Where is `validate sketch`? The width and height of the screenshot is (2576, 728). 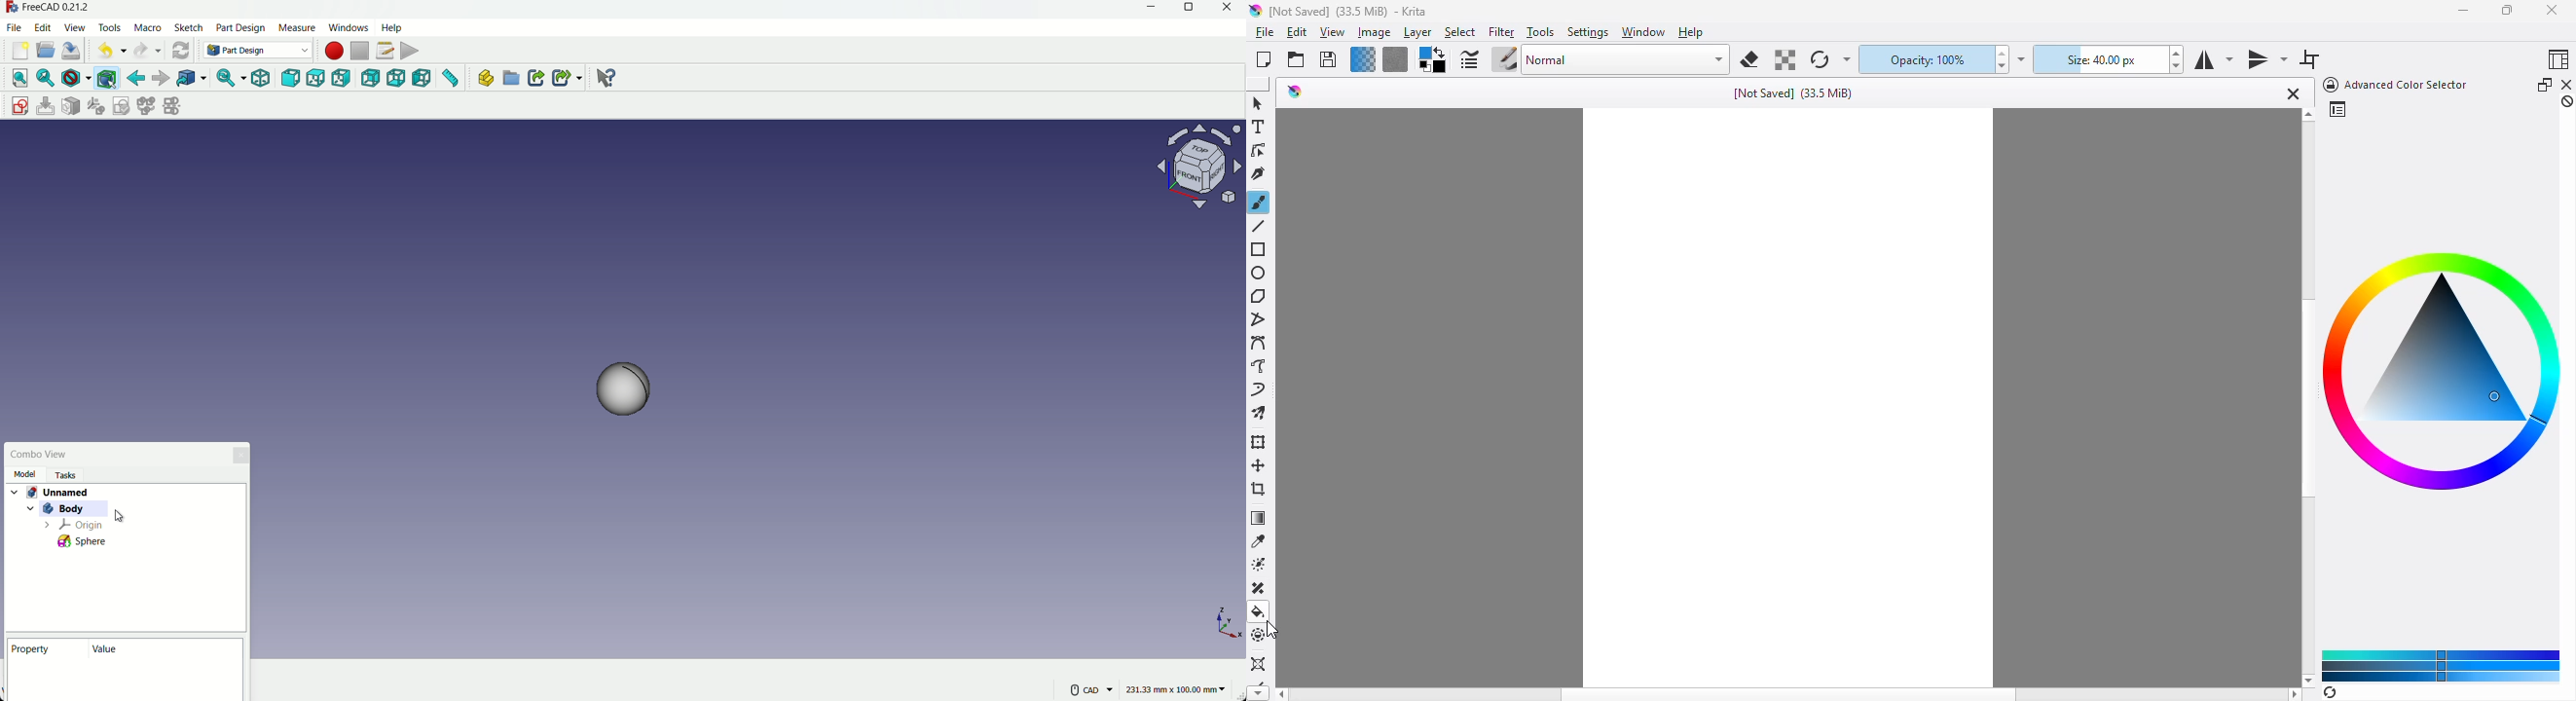 validate sketch is located at coordinates (121, 106).